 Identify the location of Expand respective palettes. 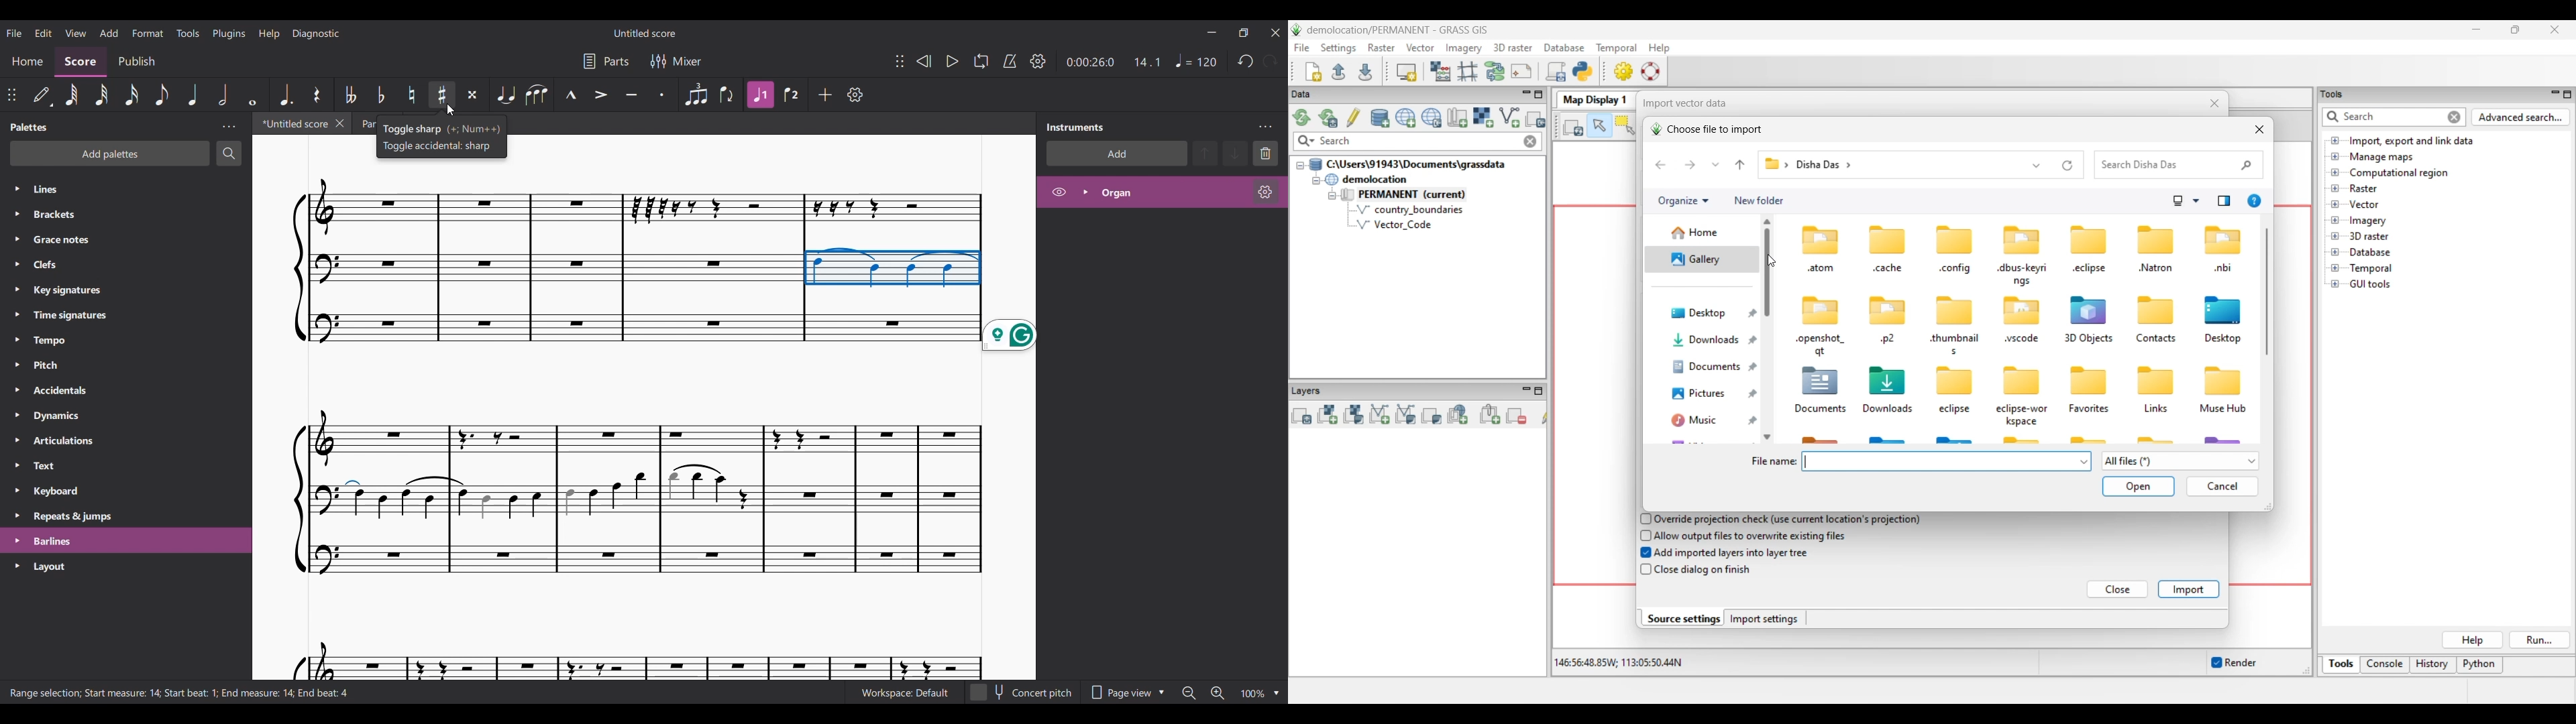
(16, 377).